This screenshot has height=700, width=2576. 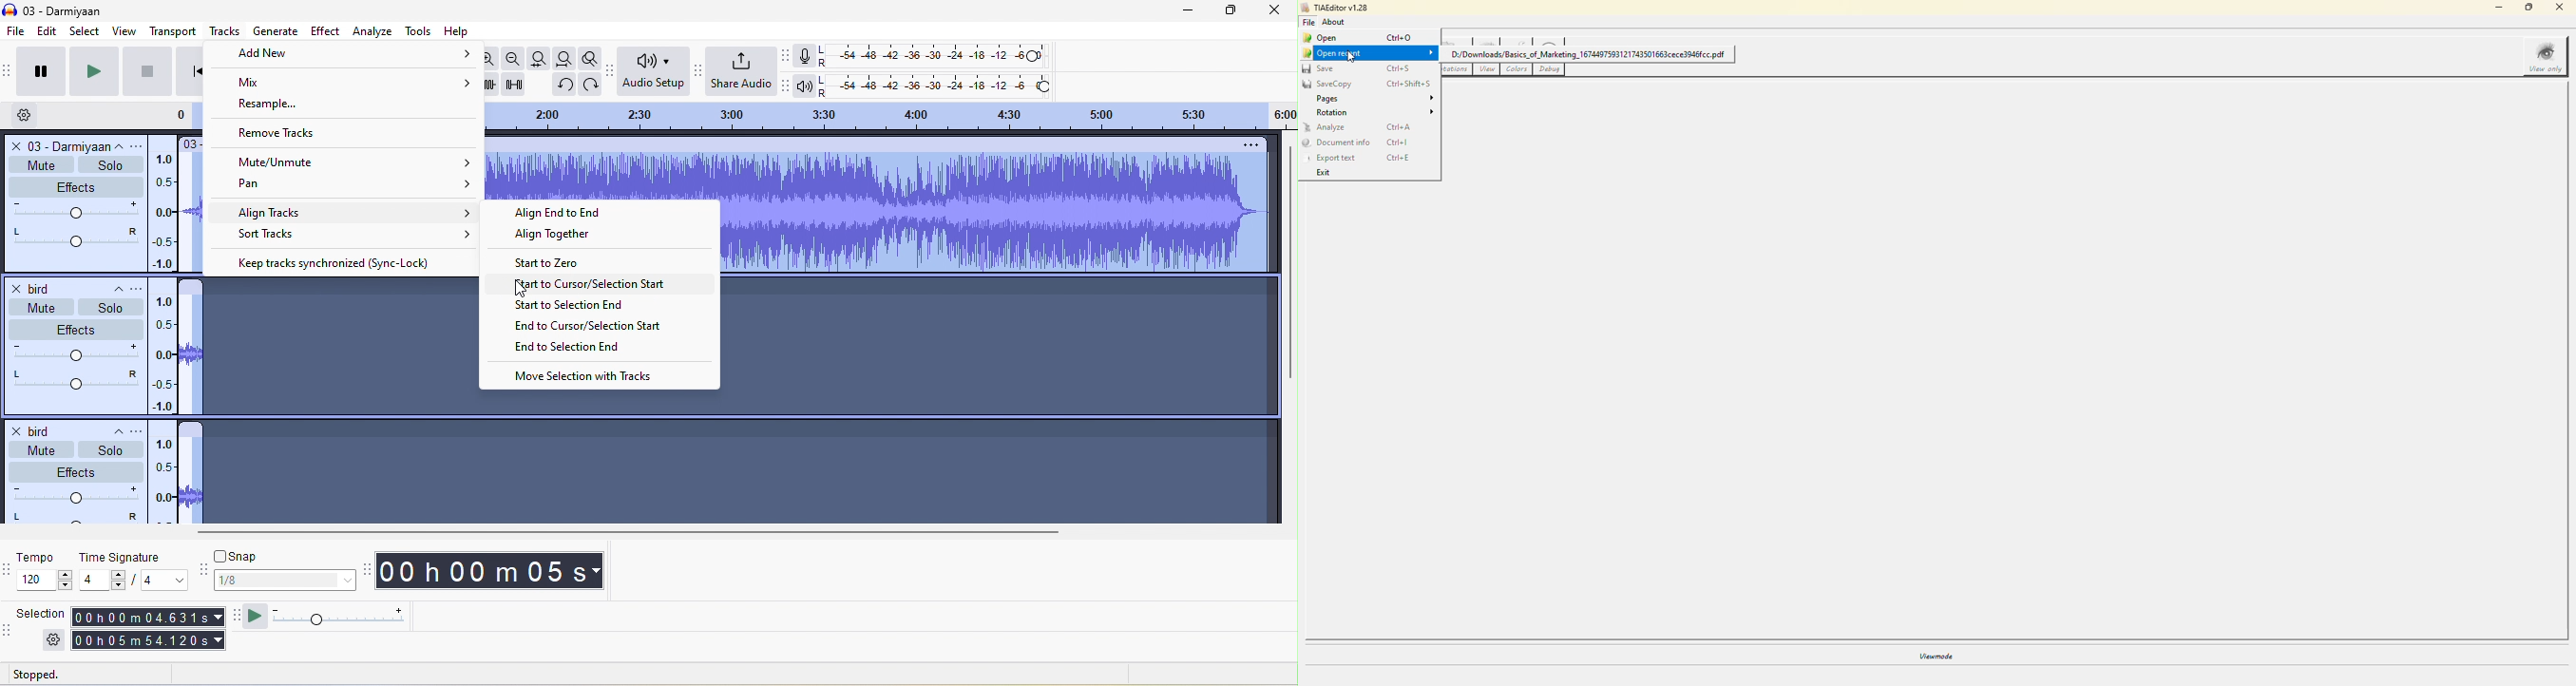 What do you see at coordinates (74, 186) in the screenshot?
I see `effect` at bounding box center [74, 186].